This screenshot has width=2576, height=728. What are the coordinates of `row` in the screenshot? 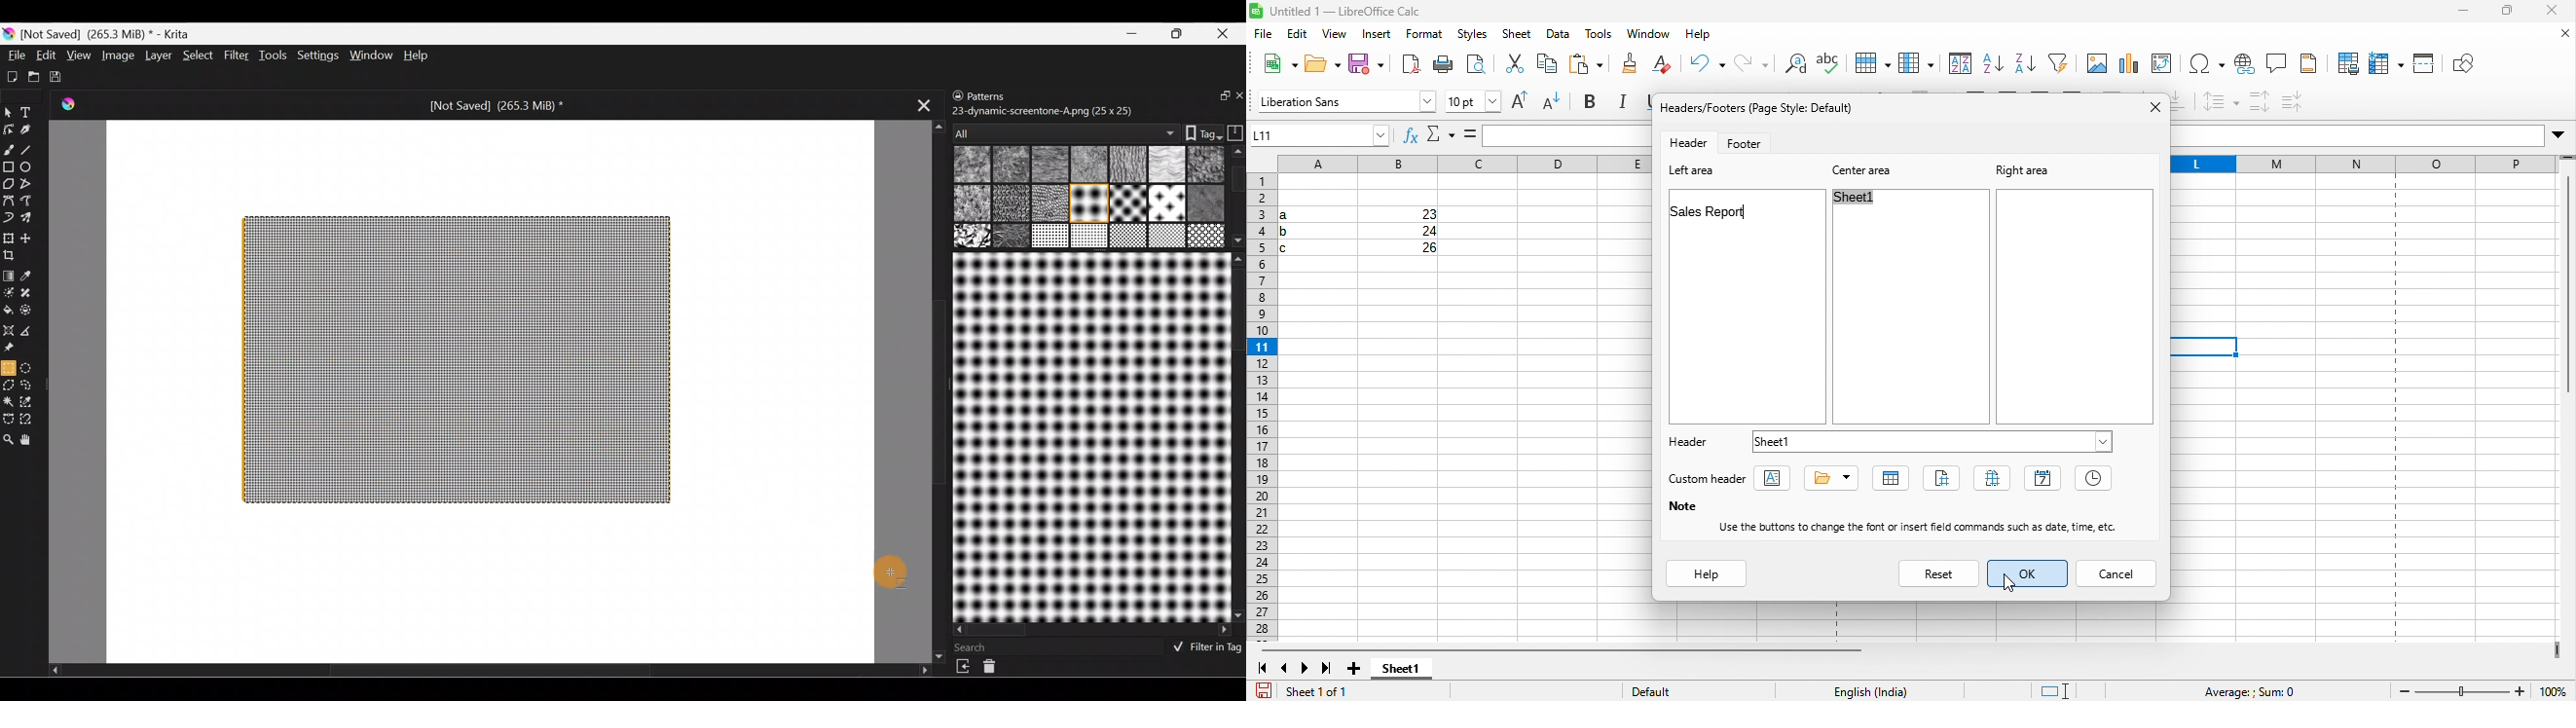 It's located at (1829, 63).